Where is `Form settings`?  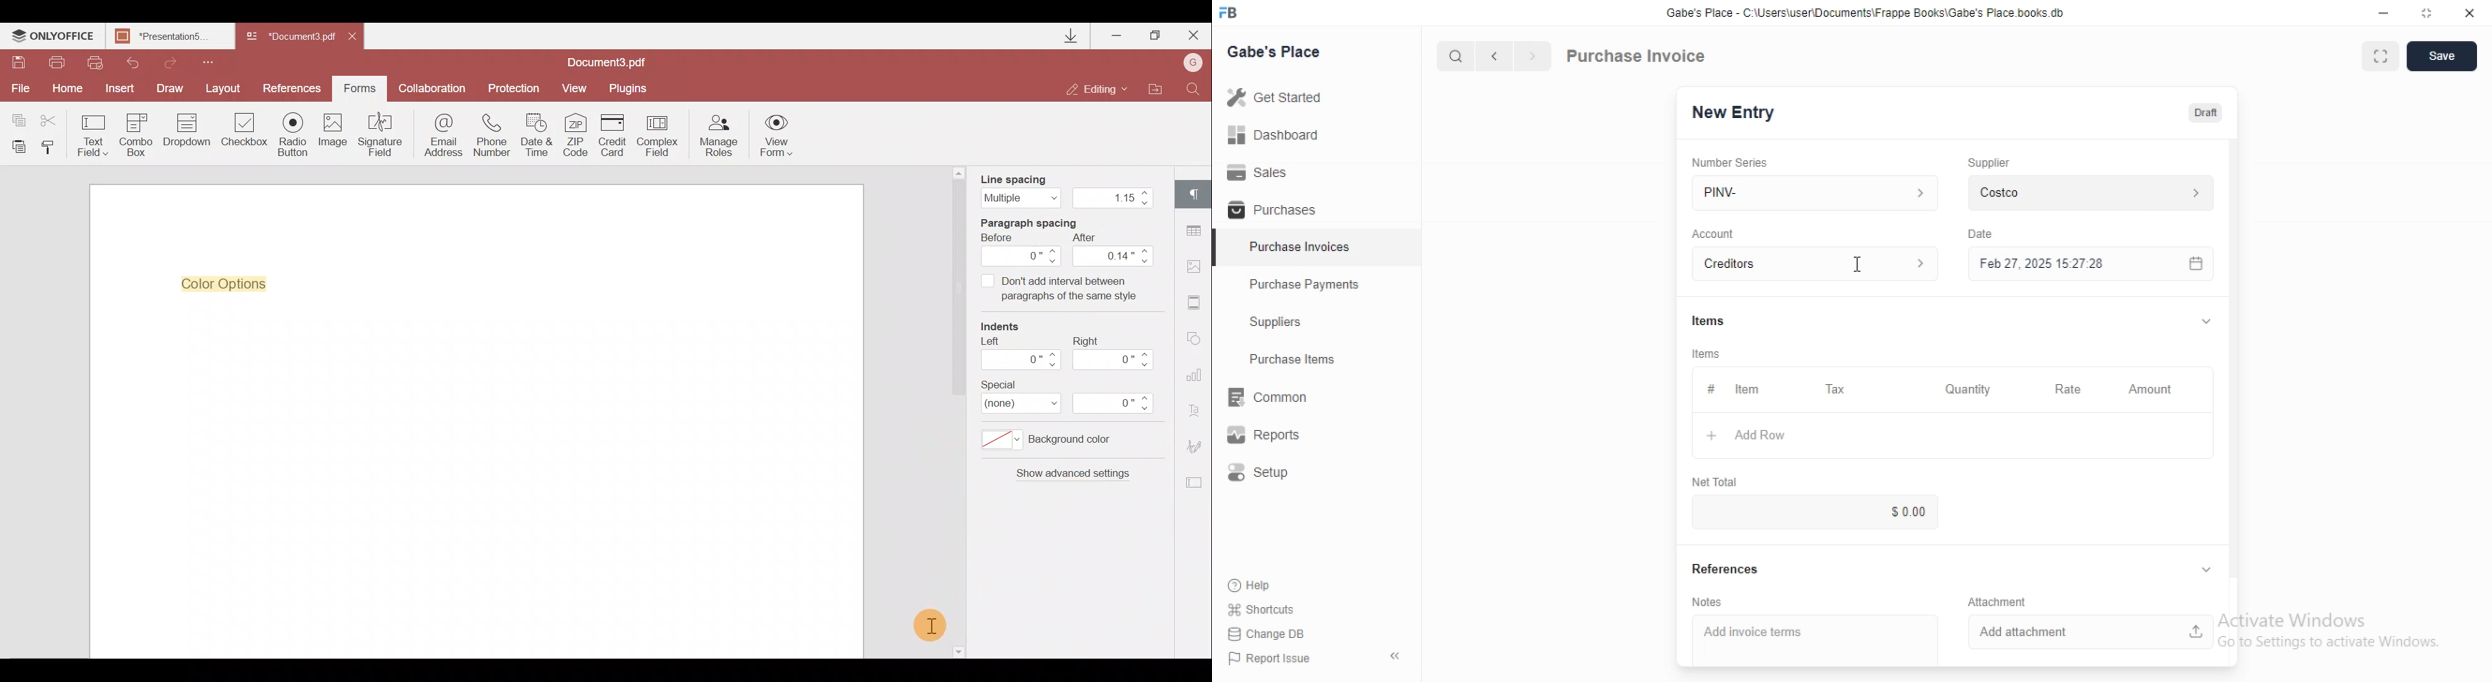 Form settings is located at coordinates (1194, 481).